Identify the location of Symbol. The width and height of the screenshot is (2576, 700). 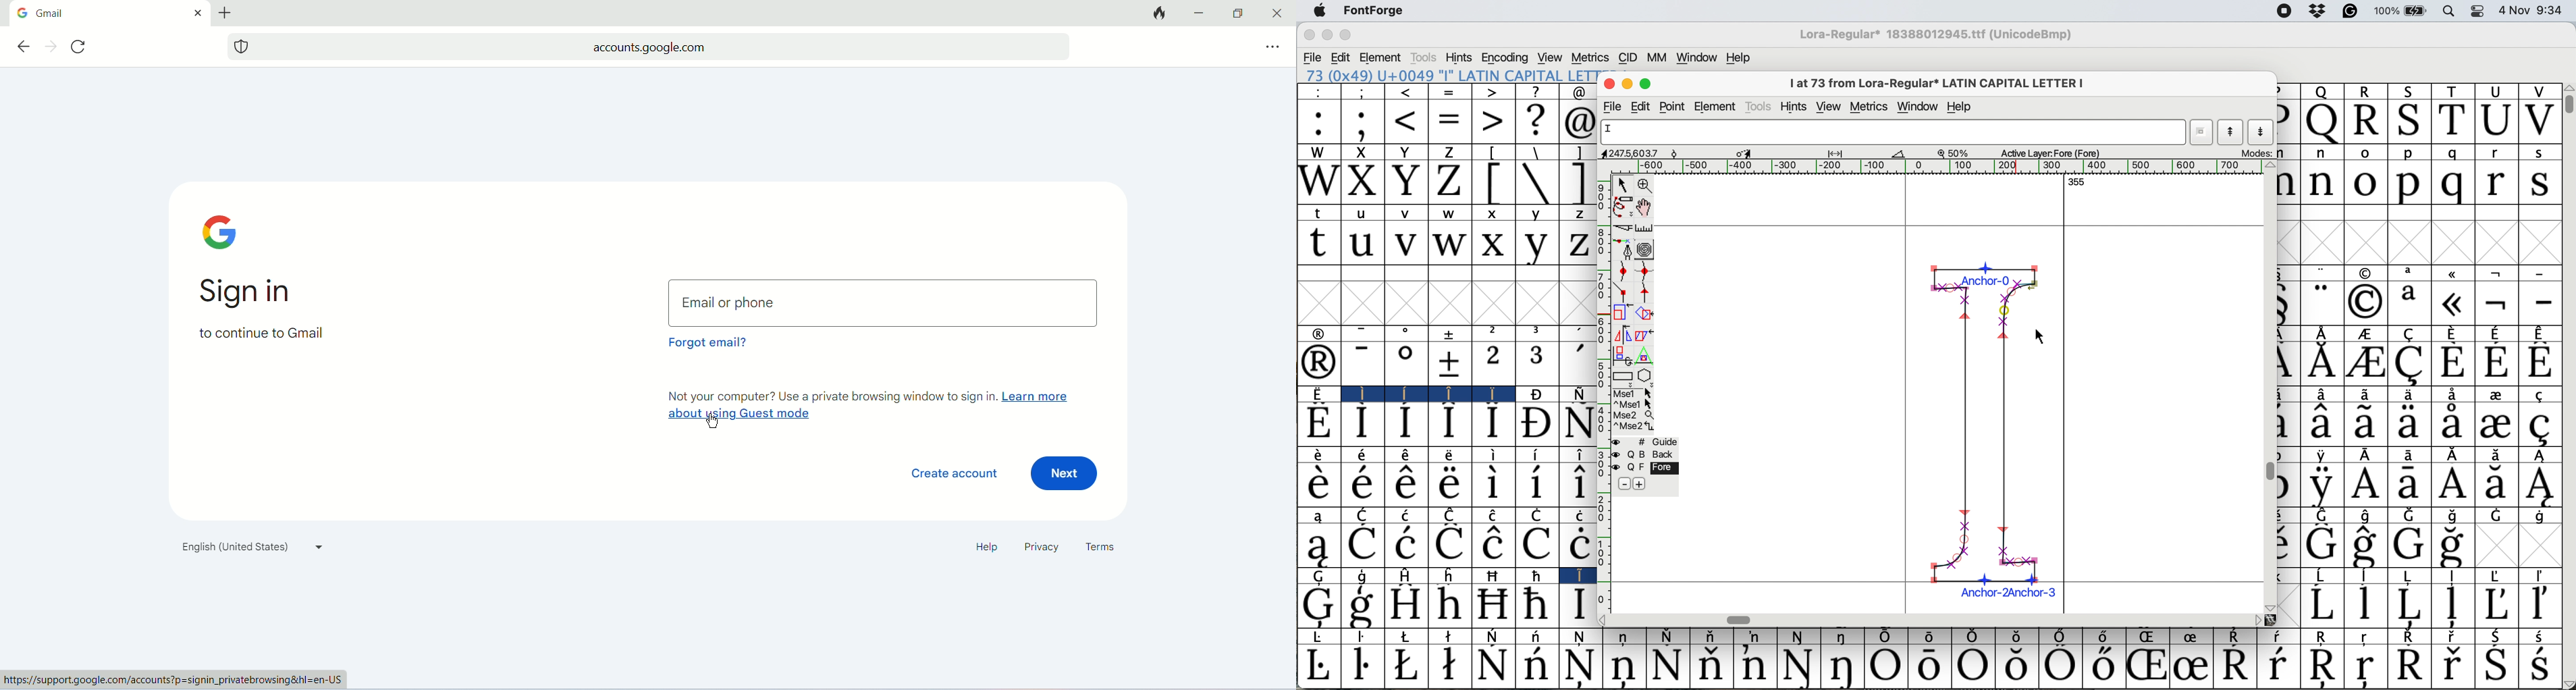
(1537, 455).